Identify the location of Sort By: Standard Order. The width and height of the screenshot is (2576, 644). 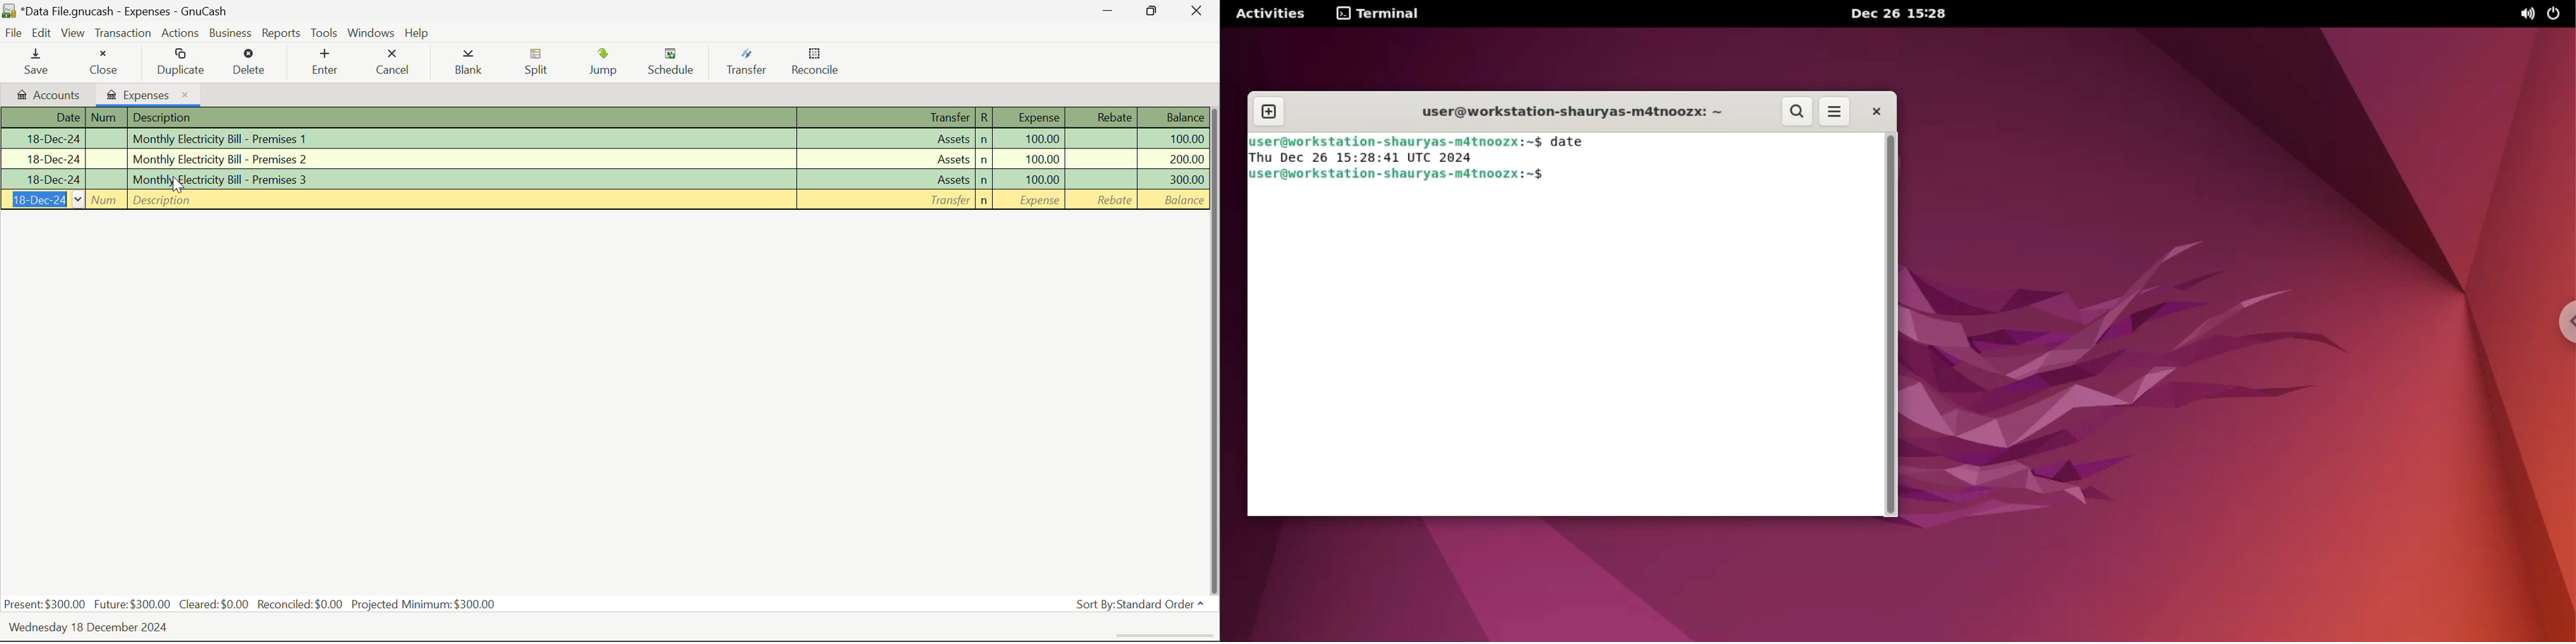
(1141, 604).